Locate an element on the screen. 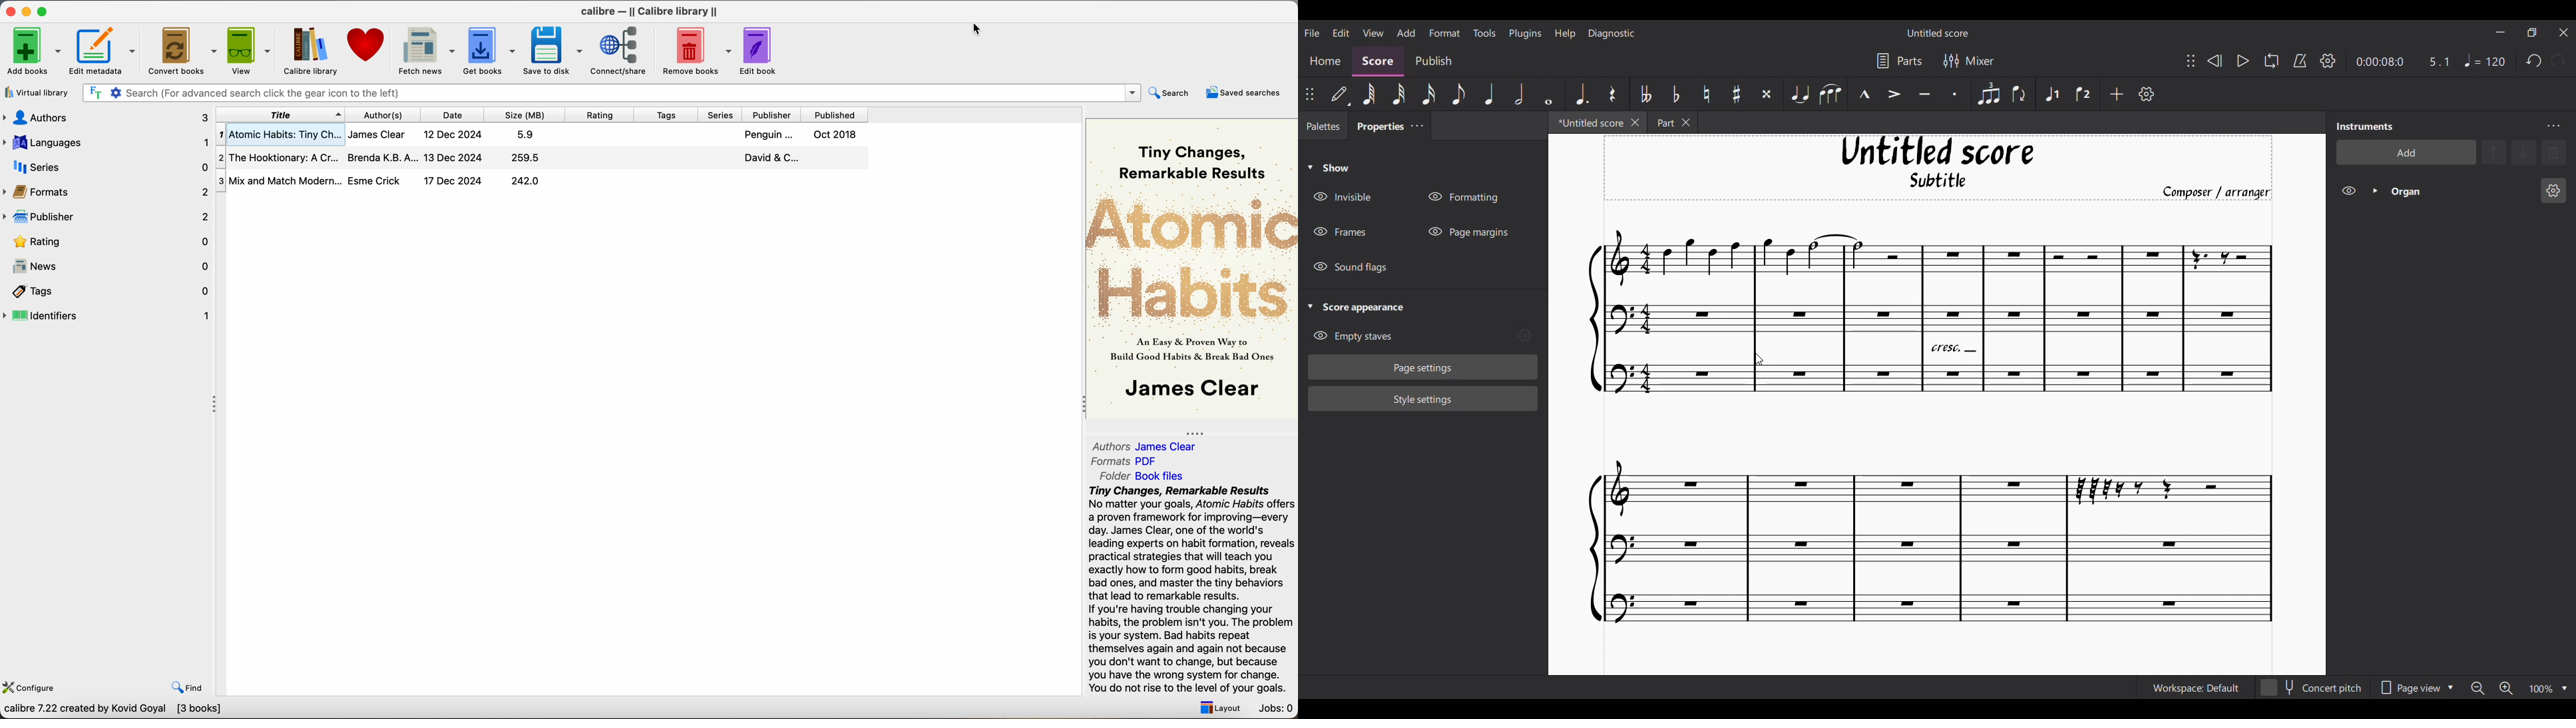 The height and width of the screenshot is (728, 2576). date is located at coordinates (458, 116).